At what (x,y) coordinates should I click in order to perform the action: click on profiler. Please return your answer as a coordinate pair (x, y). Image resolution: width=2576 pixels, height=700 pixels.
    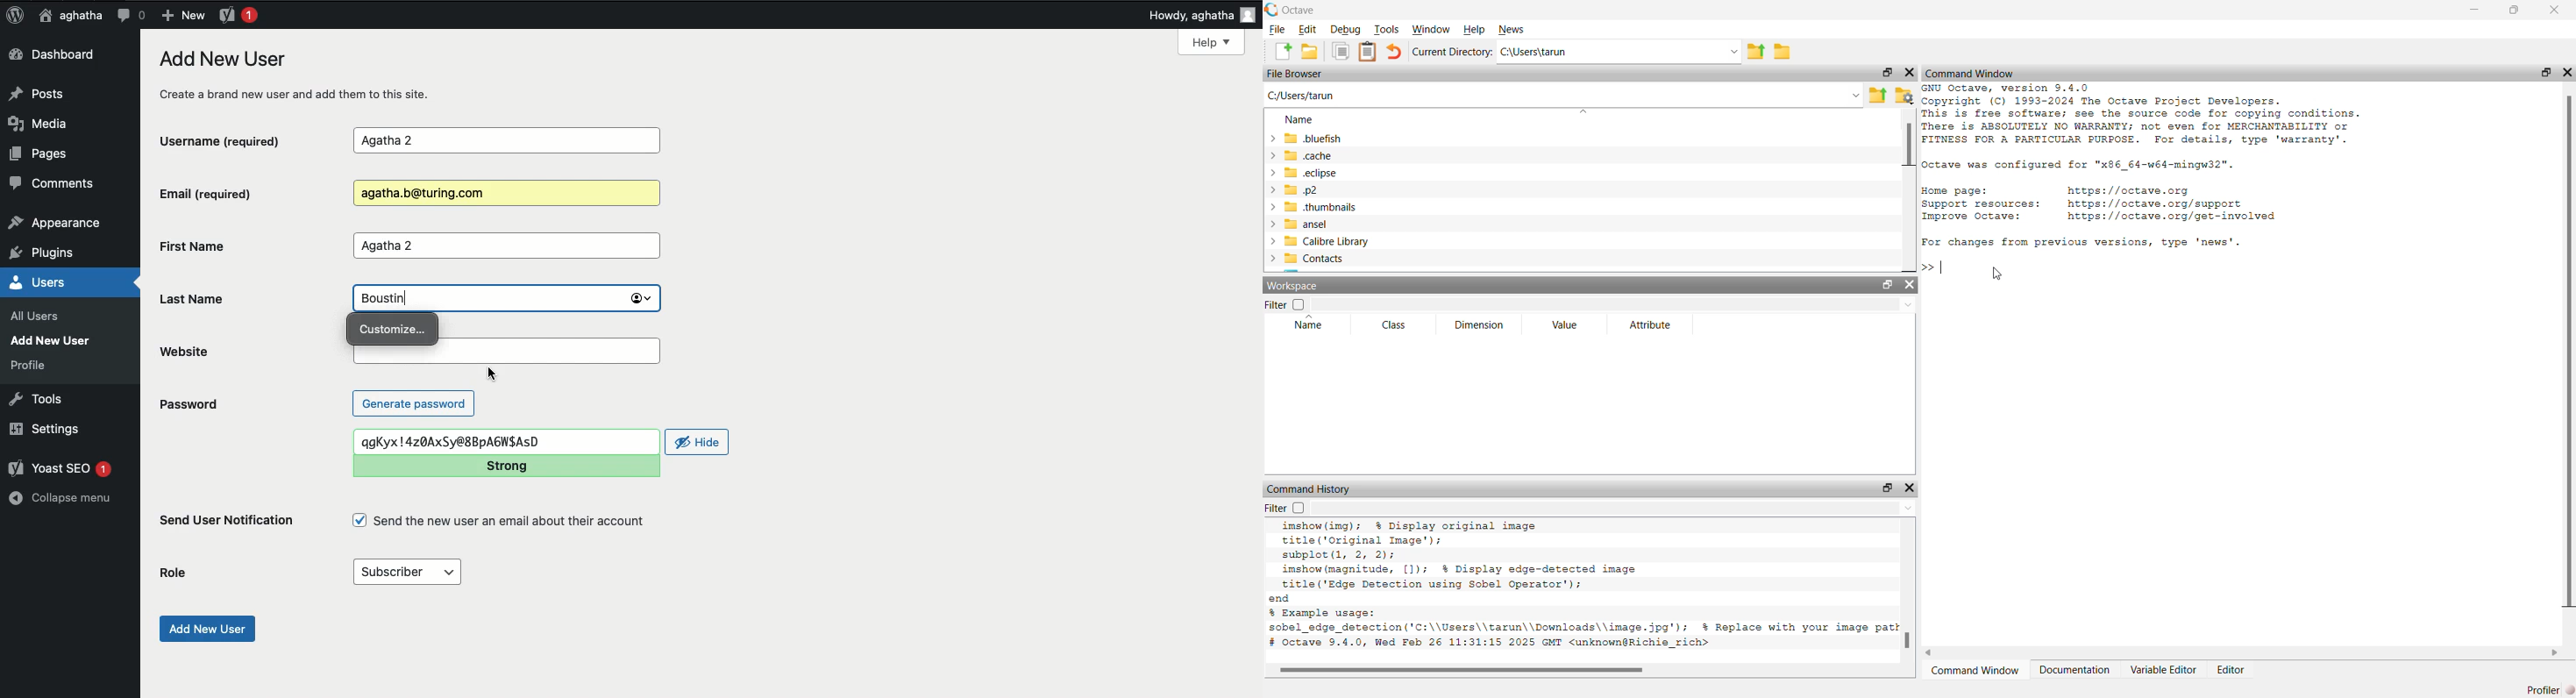
    Looking at the image, I should click on (2544, 685).